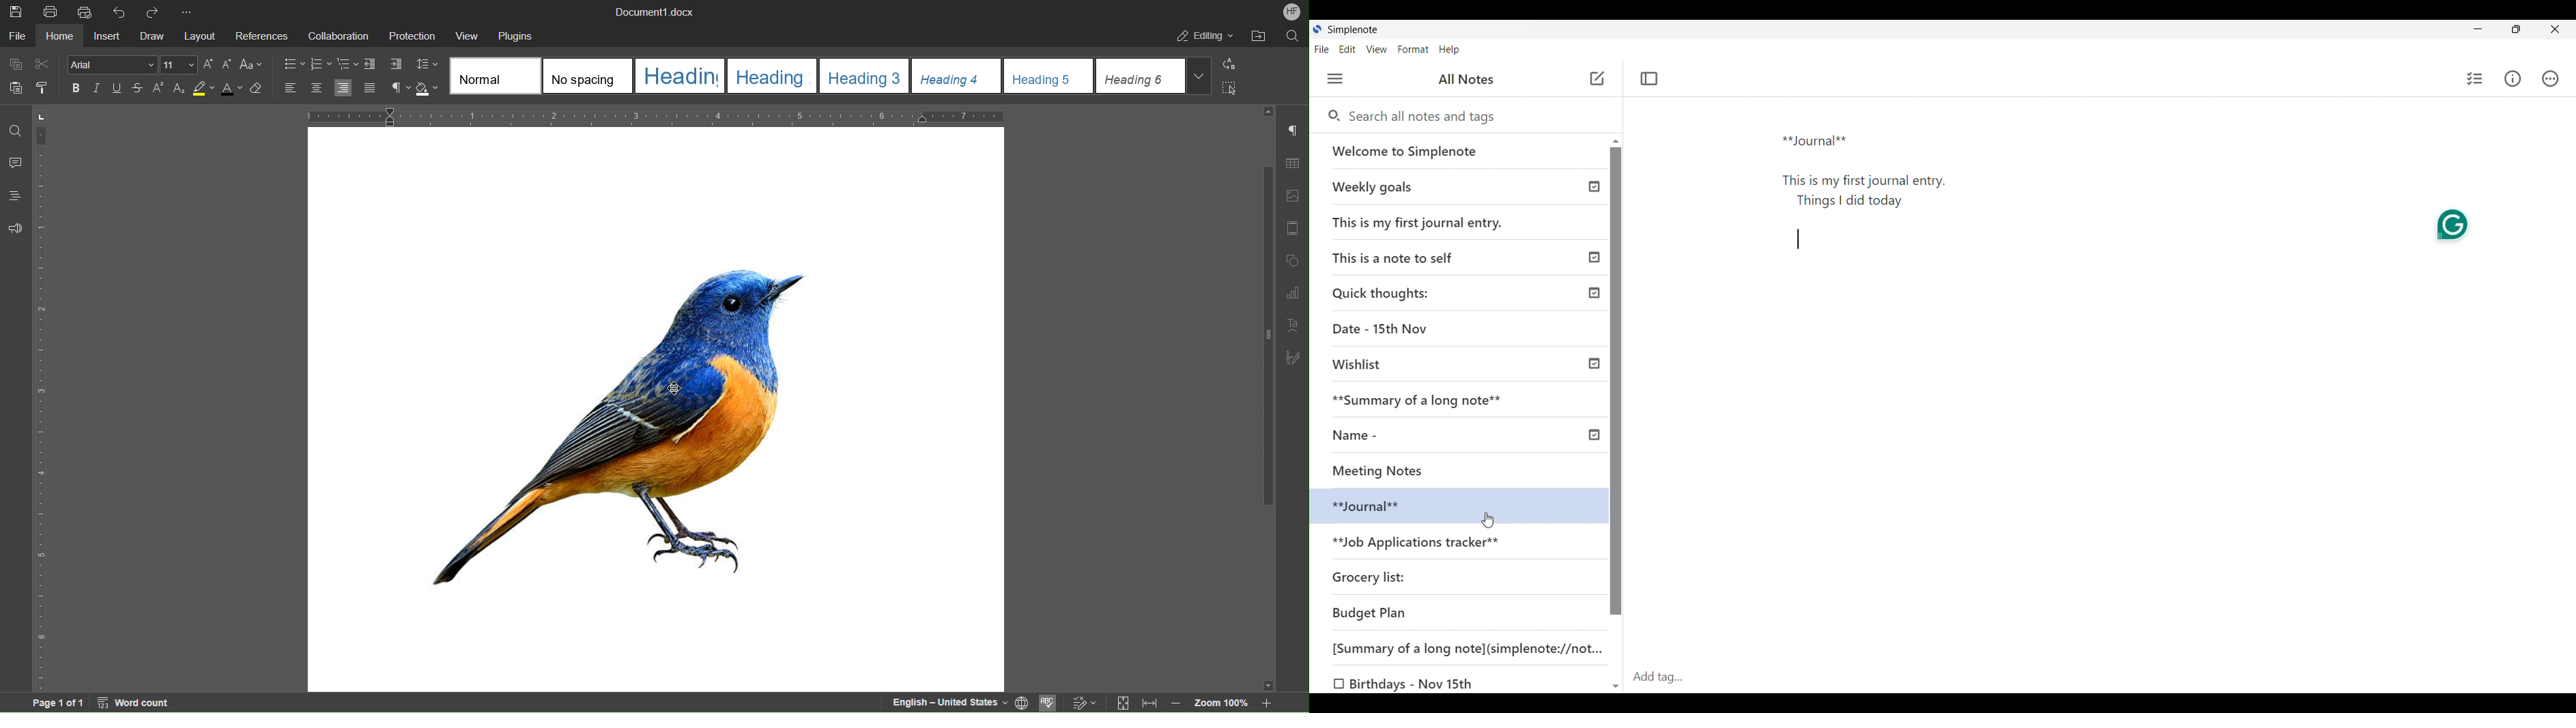 Image resolution: width=2576 pixels, height=728 pixels. What do you see at coordinates (1290, 197) in the screenshot?
I see `Insert Image` at bounding box center [1290, 197].